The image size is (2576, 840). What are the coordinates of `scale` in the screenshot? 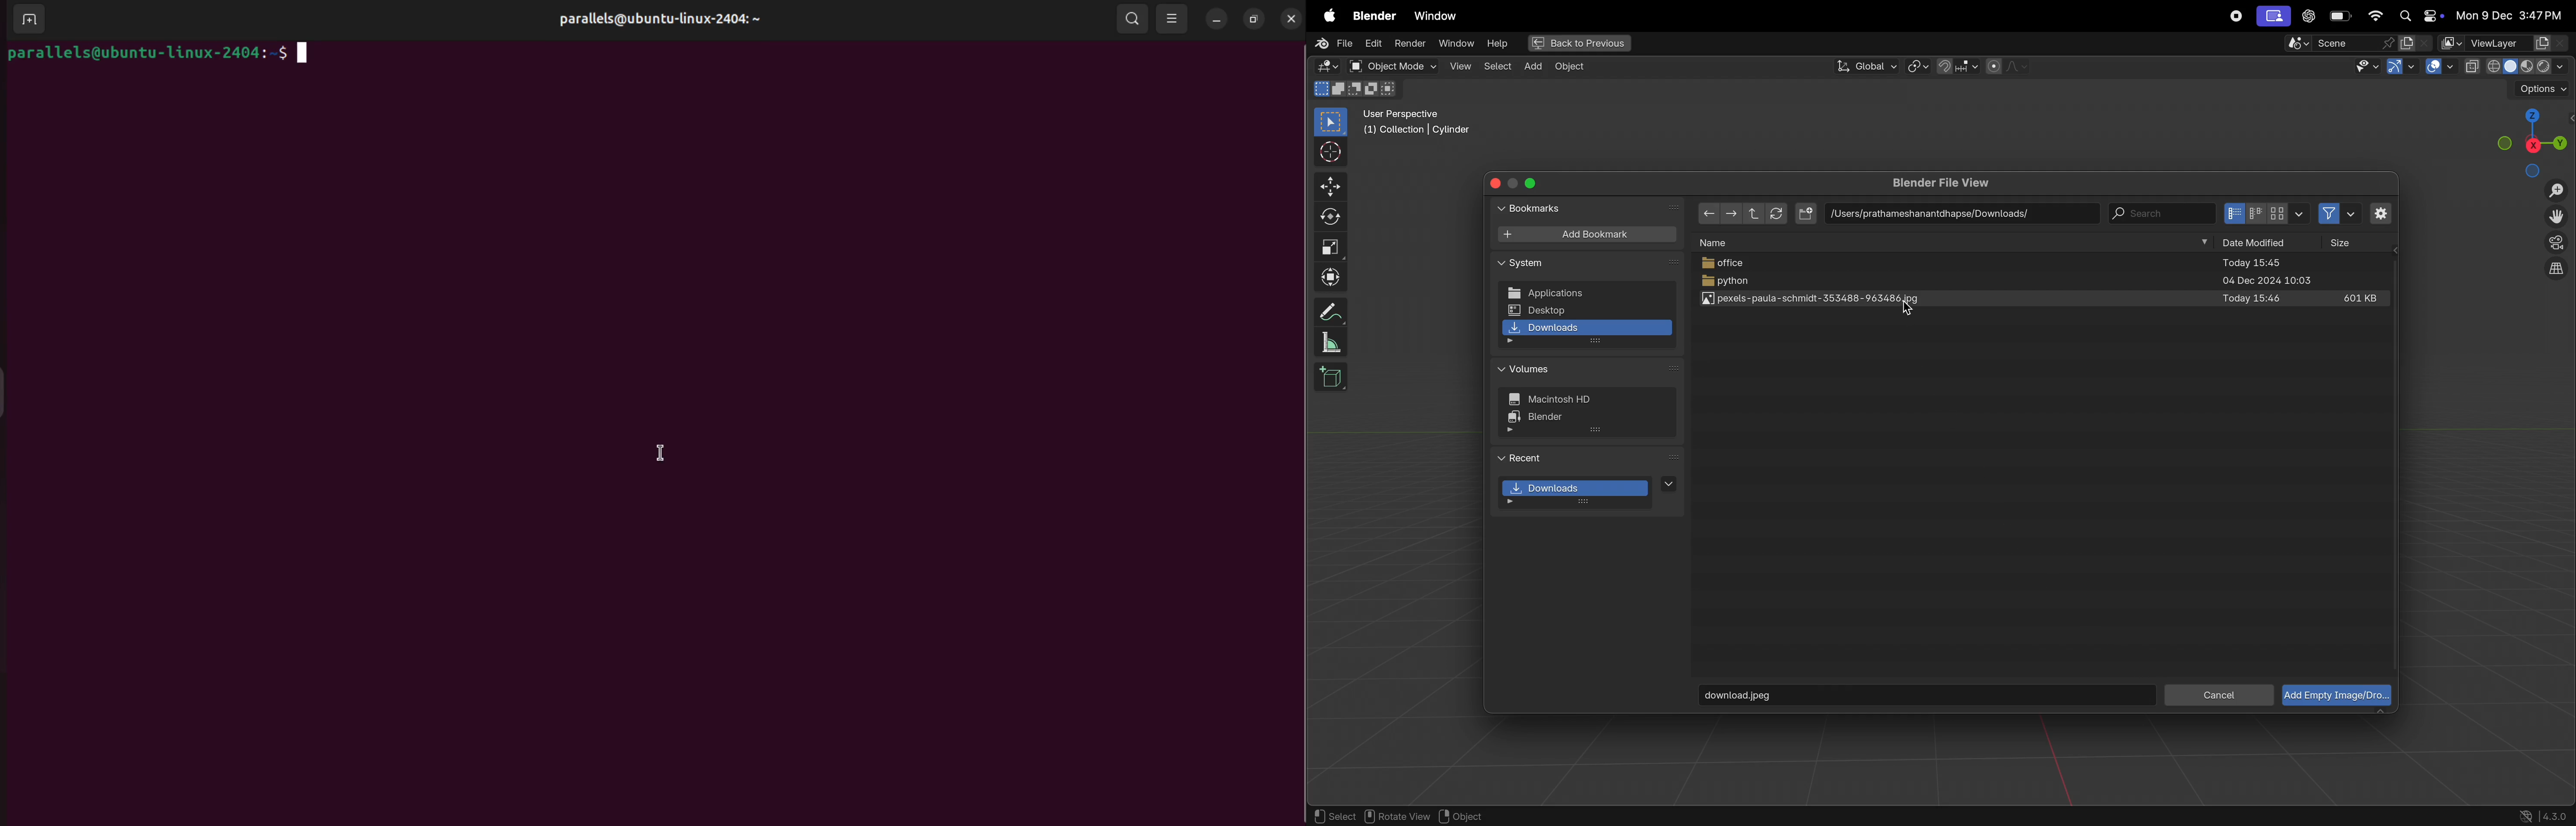 It's located at (1330, 247).